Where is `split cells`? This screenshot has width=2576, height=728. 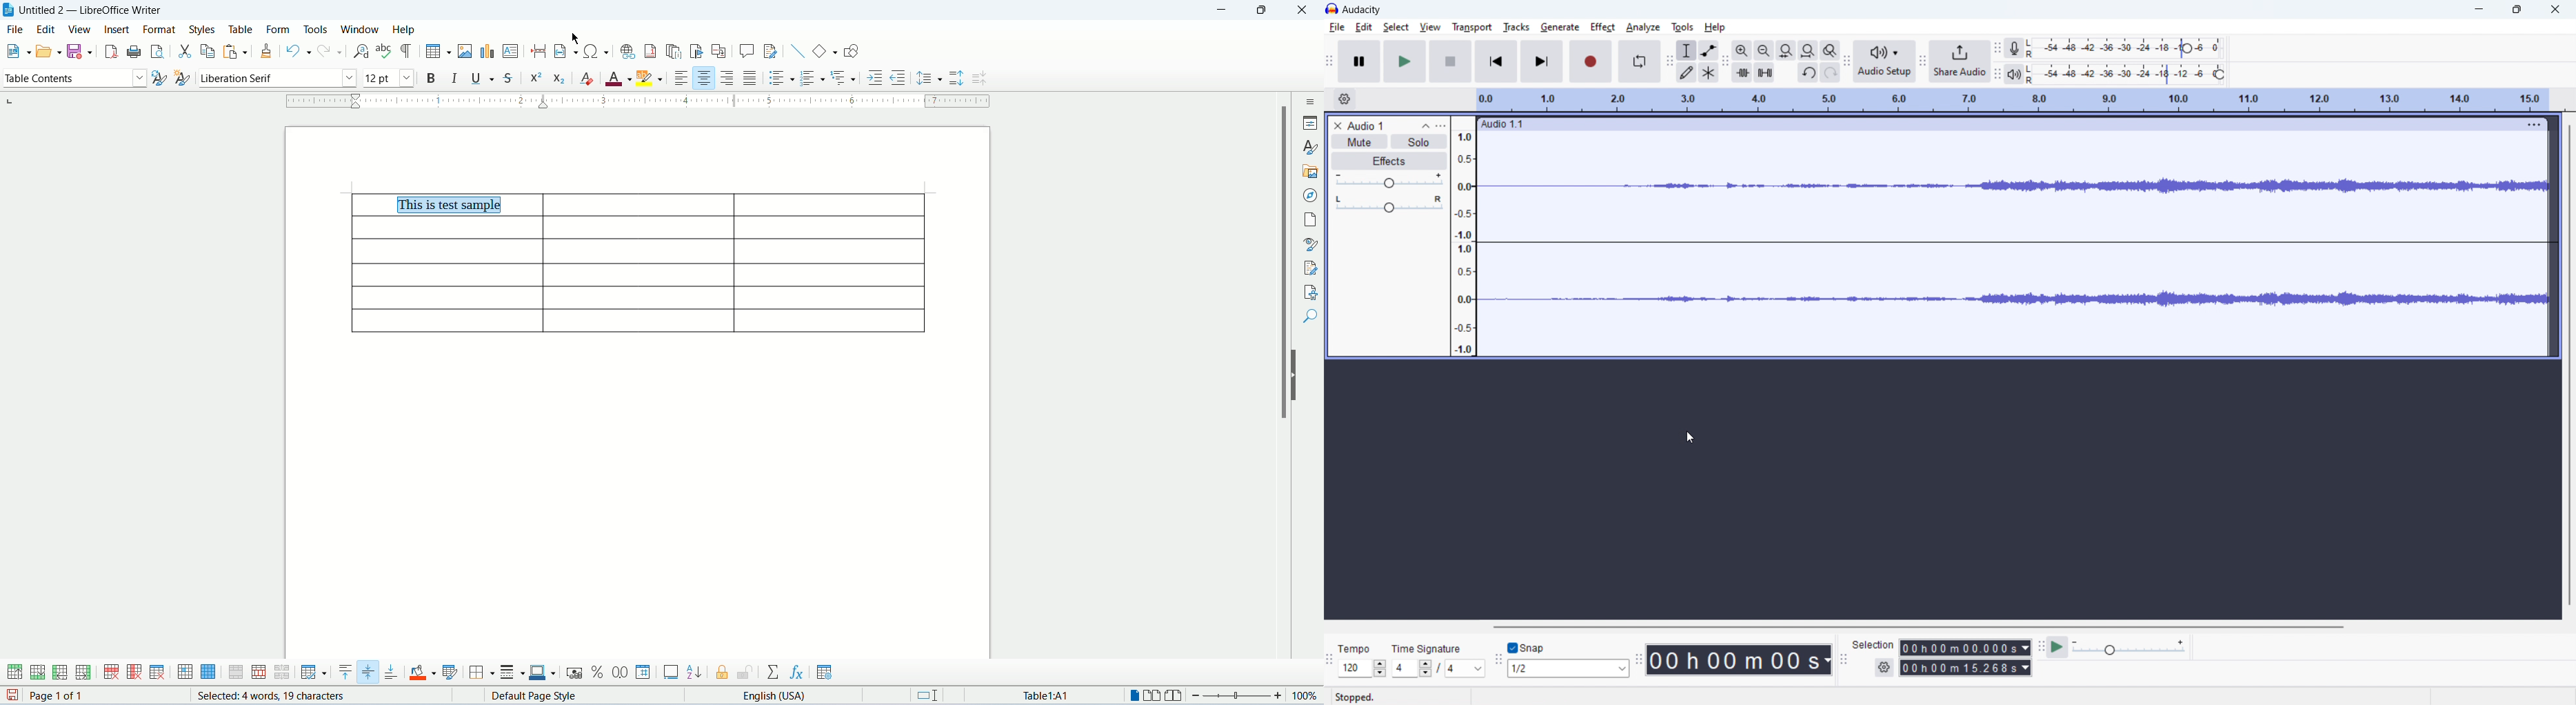 split cells is located at coordinates (260, 672).